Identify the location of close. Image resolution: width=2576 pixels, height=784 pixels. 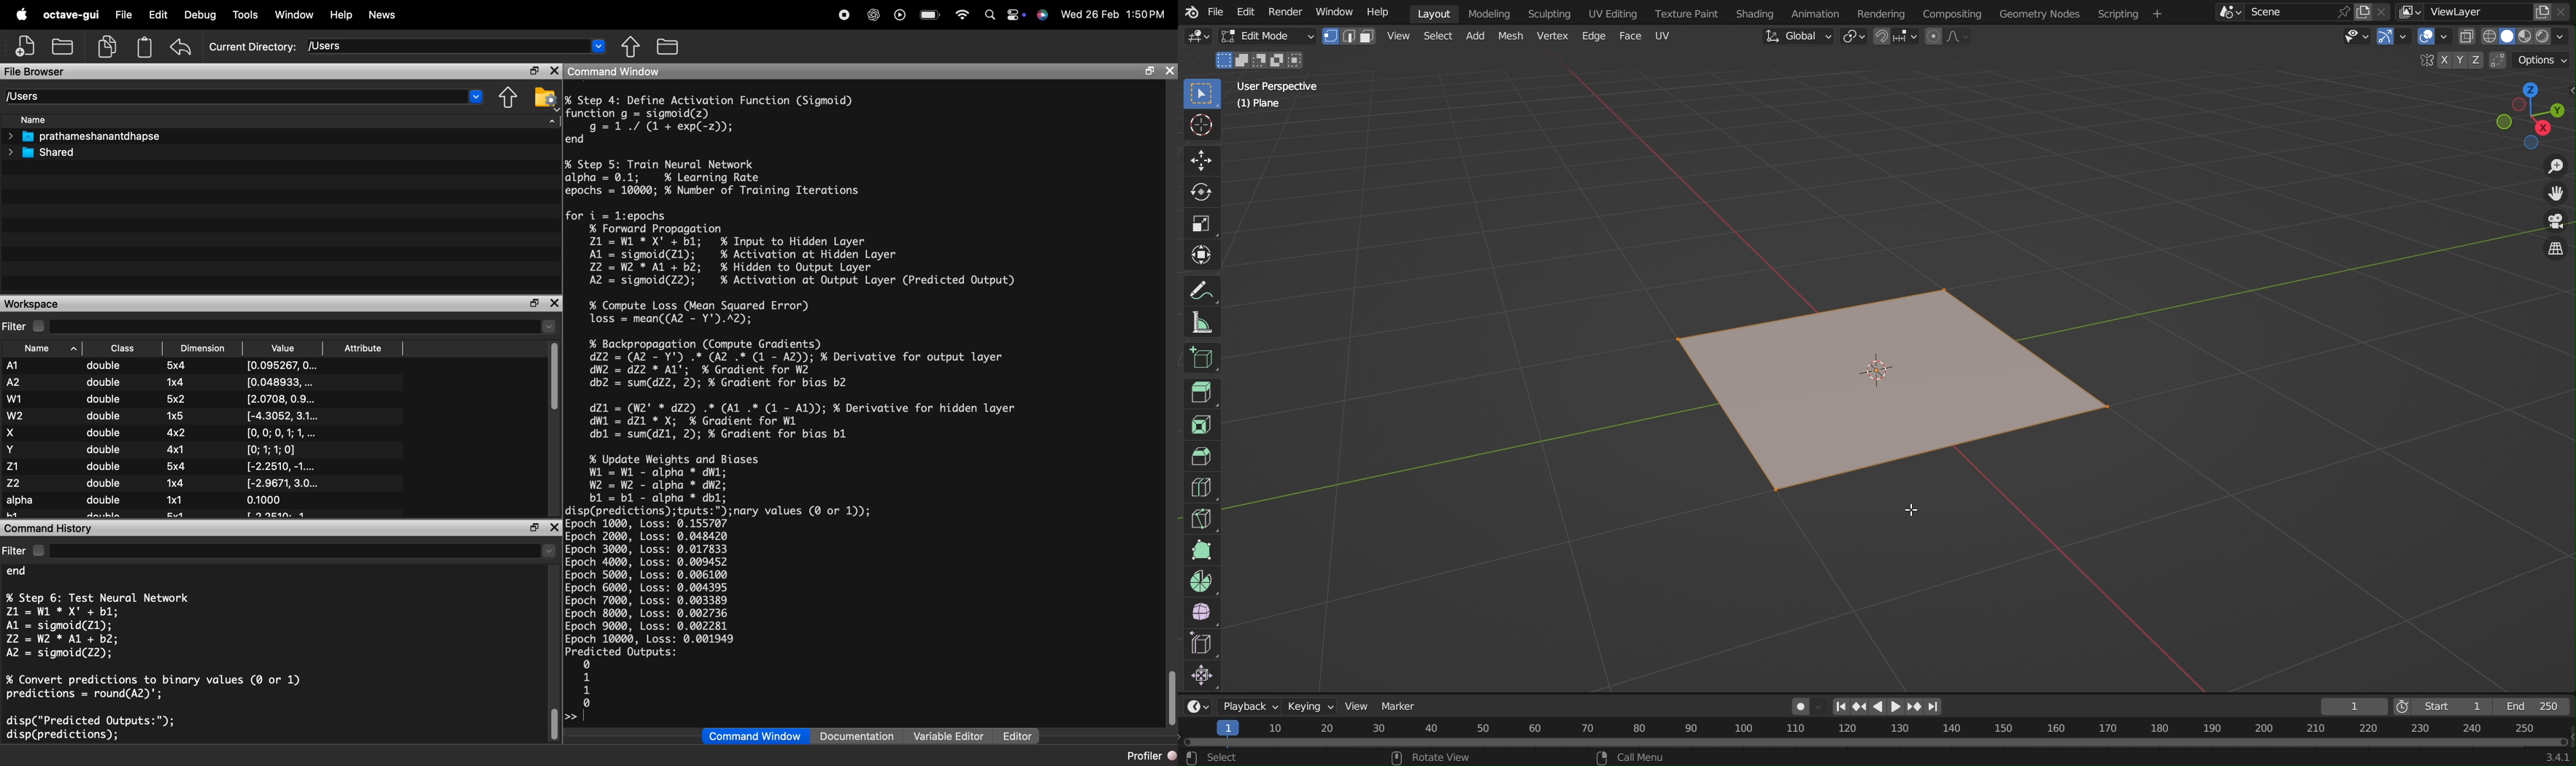
(555, 303).